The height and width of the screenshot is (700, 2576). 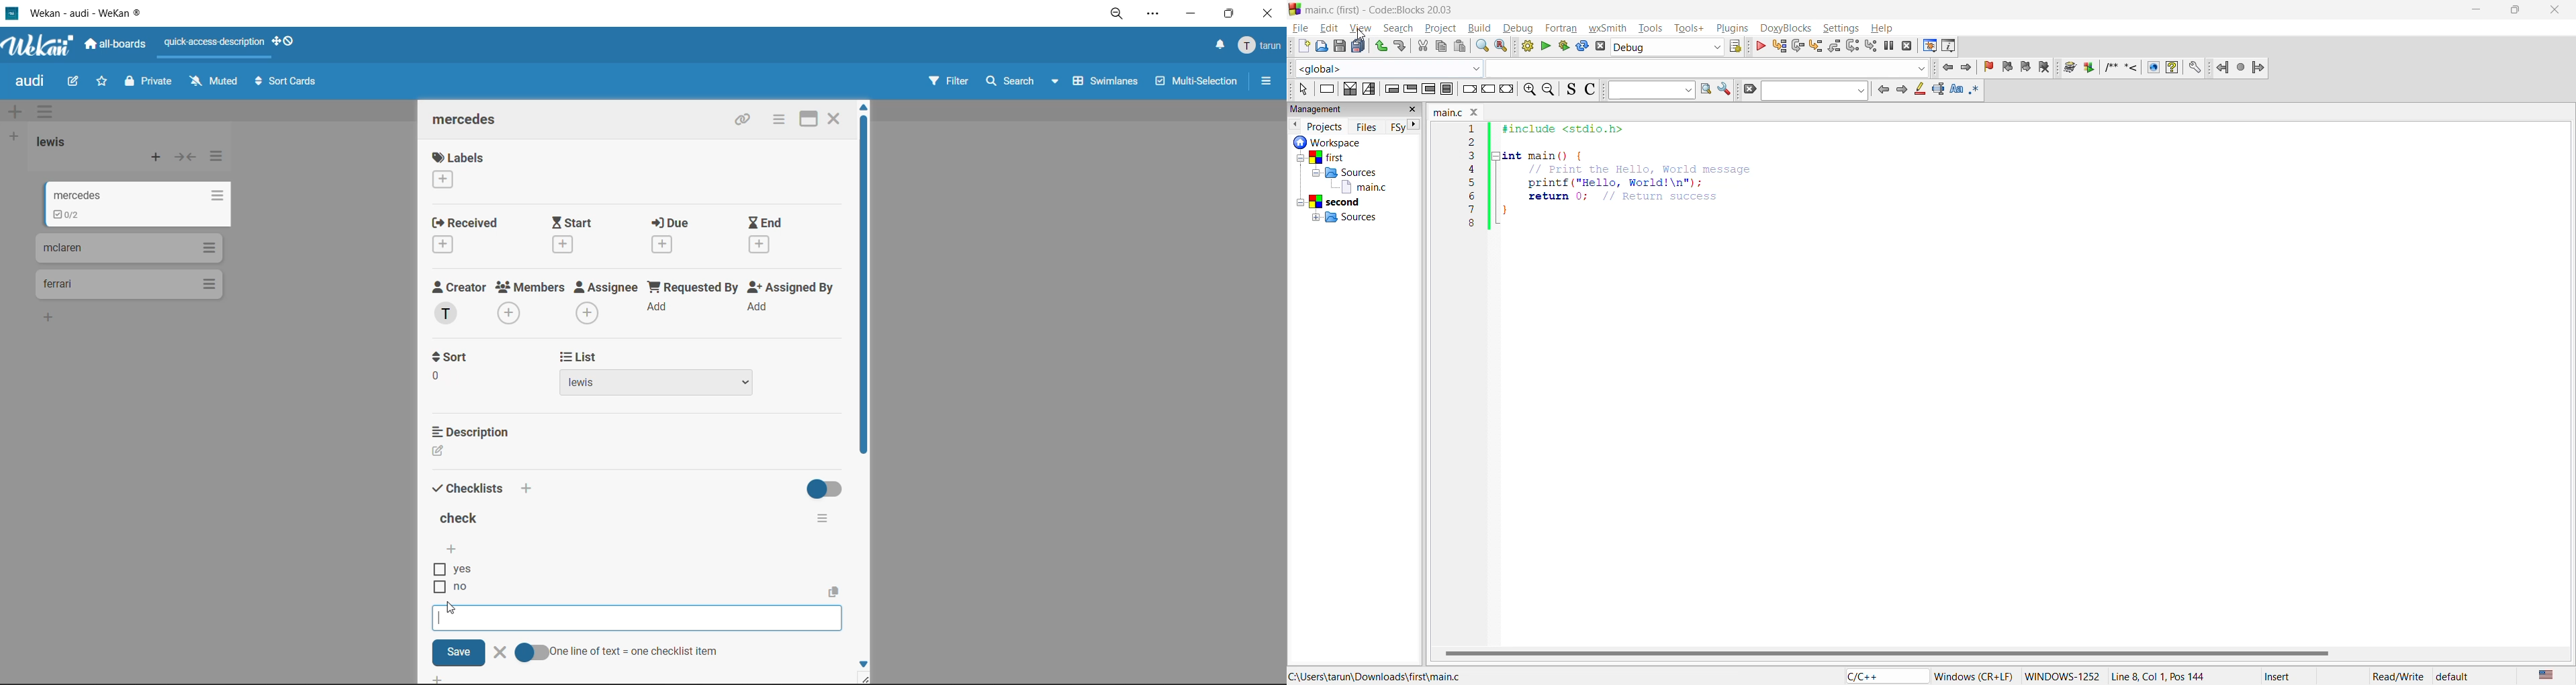 What do you see at coordinates (457, 357) in the screenshot?
I see `sort` at bounding box center [457, 357].